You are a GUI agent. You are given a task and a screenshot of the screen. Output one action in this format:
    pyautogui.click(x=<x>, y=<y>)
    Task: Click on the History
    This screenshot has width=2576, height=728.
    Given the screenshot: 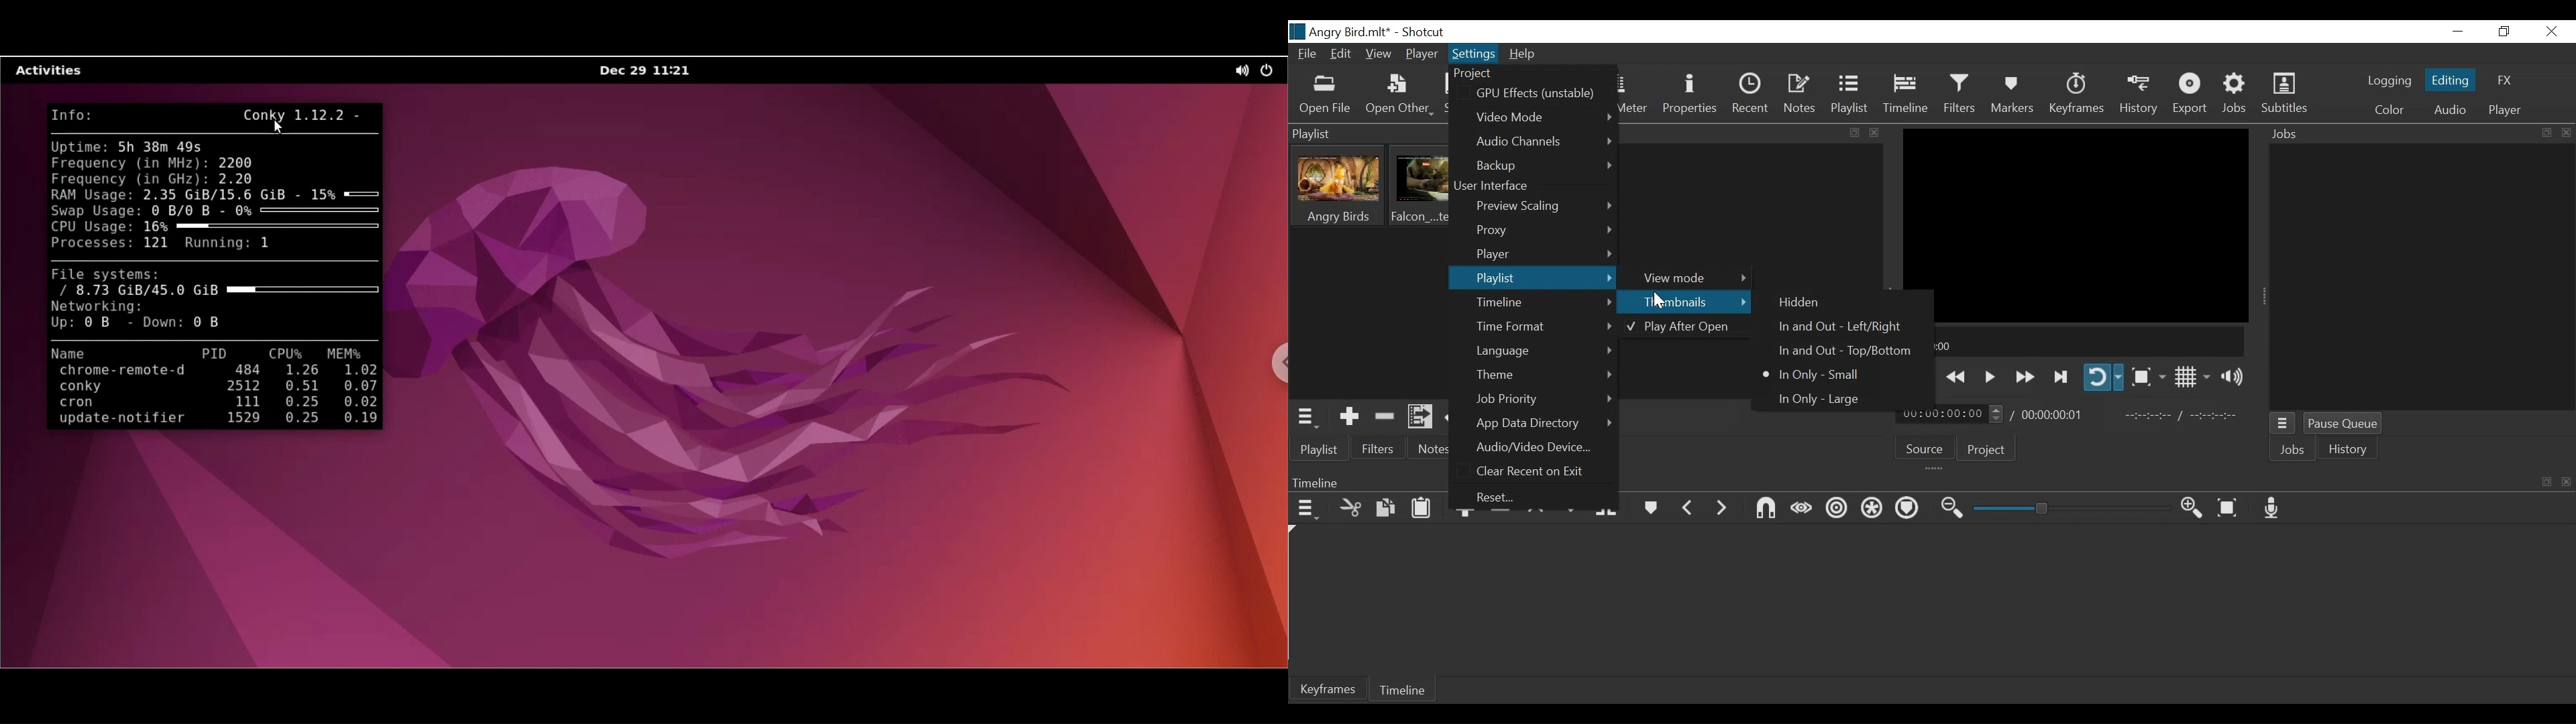 What is the action you would take?
    pyautogui.click(x=2349, y=448)
    